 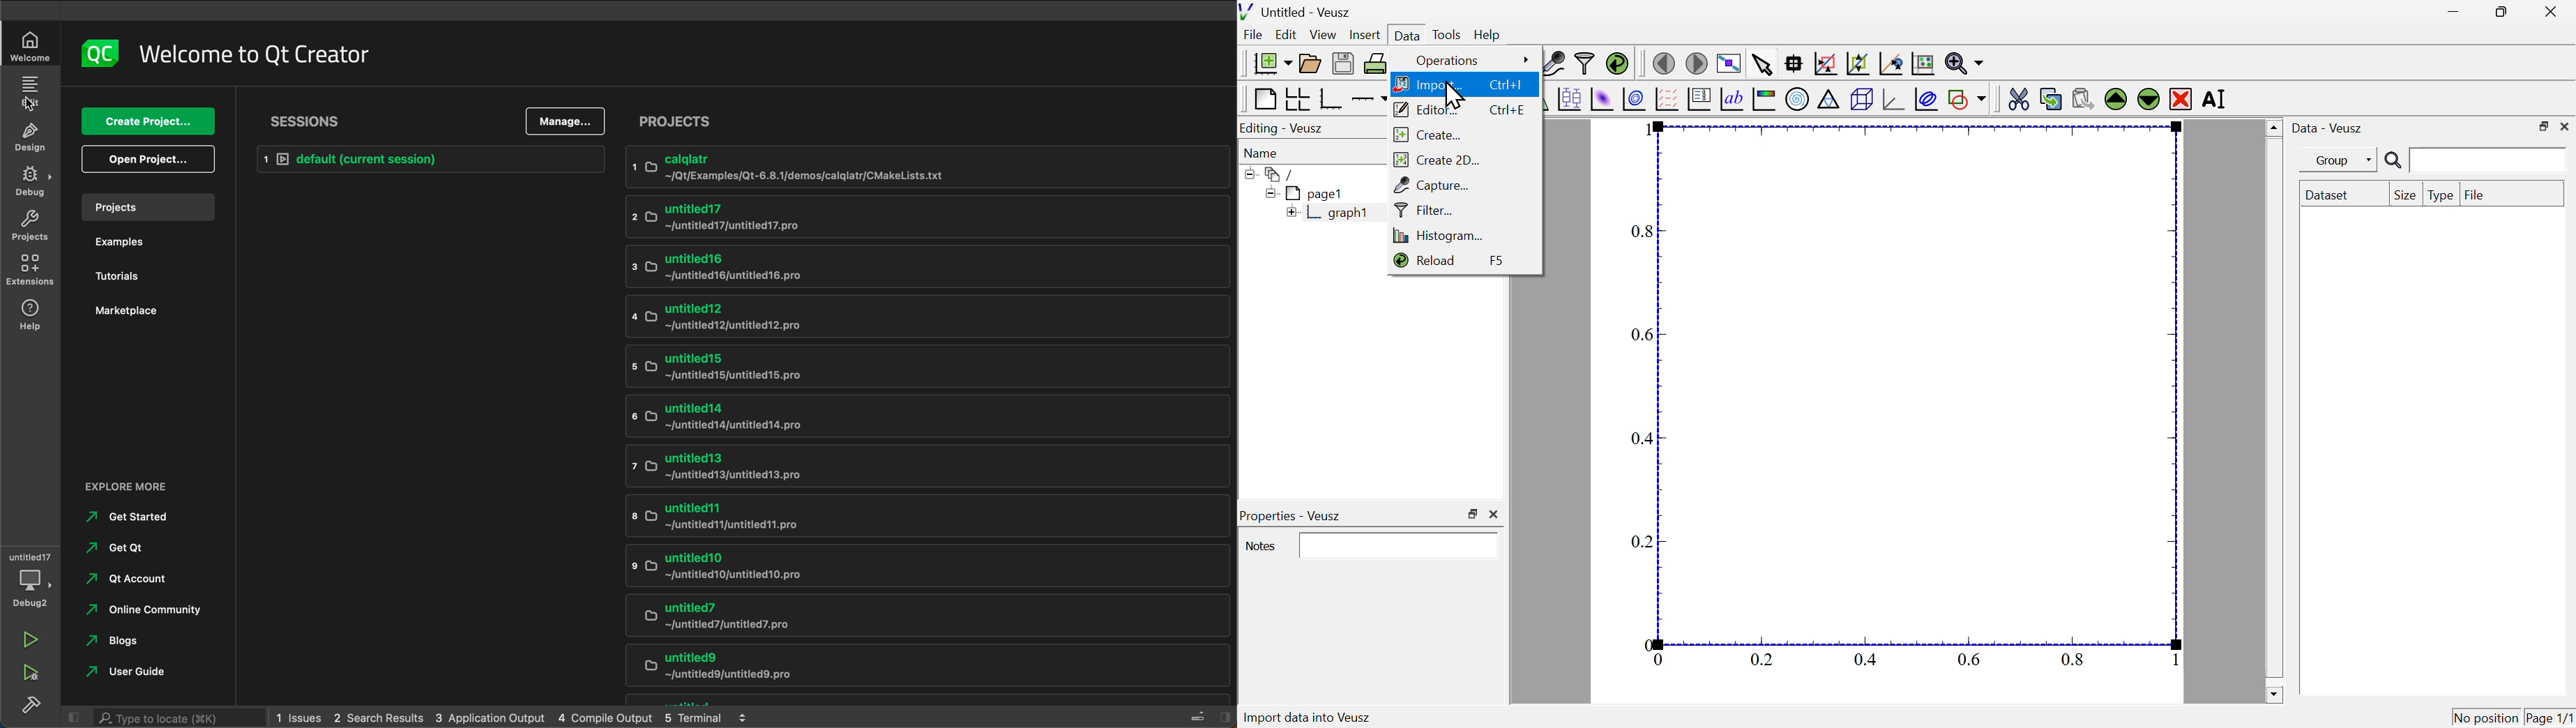 What do you see at coordinates (1795, 64) in the screenshot?
I see `read data points on the graph` at bounding box center [1795, 64].